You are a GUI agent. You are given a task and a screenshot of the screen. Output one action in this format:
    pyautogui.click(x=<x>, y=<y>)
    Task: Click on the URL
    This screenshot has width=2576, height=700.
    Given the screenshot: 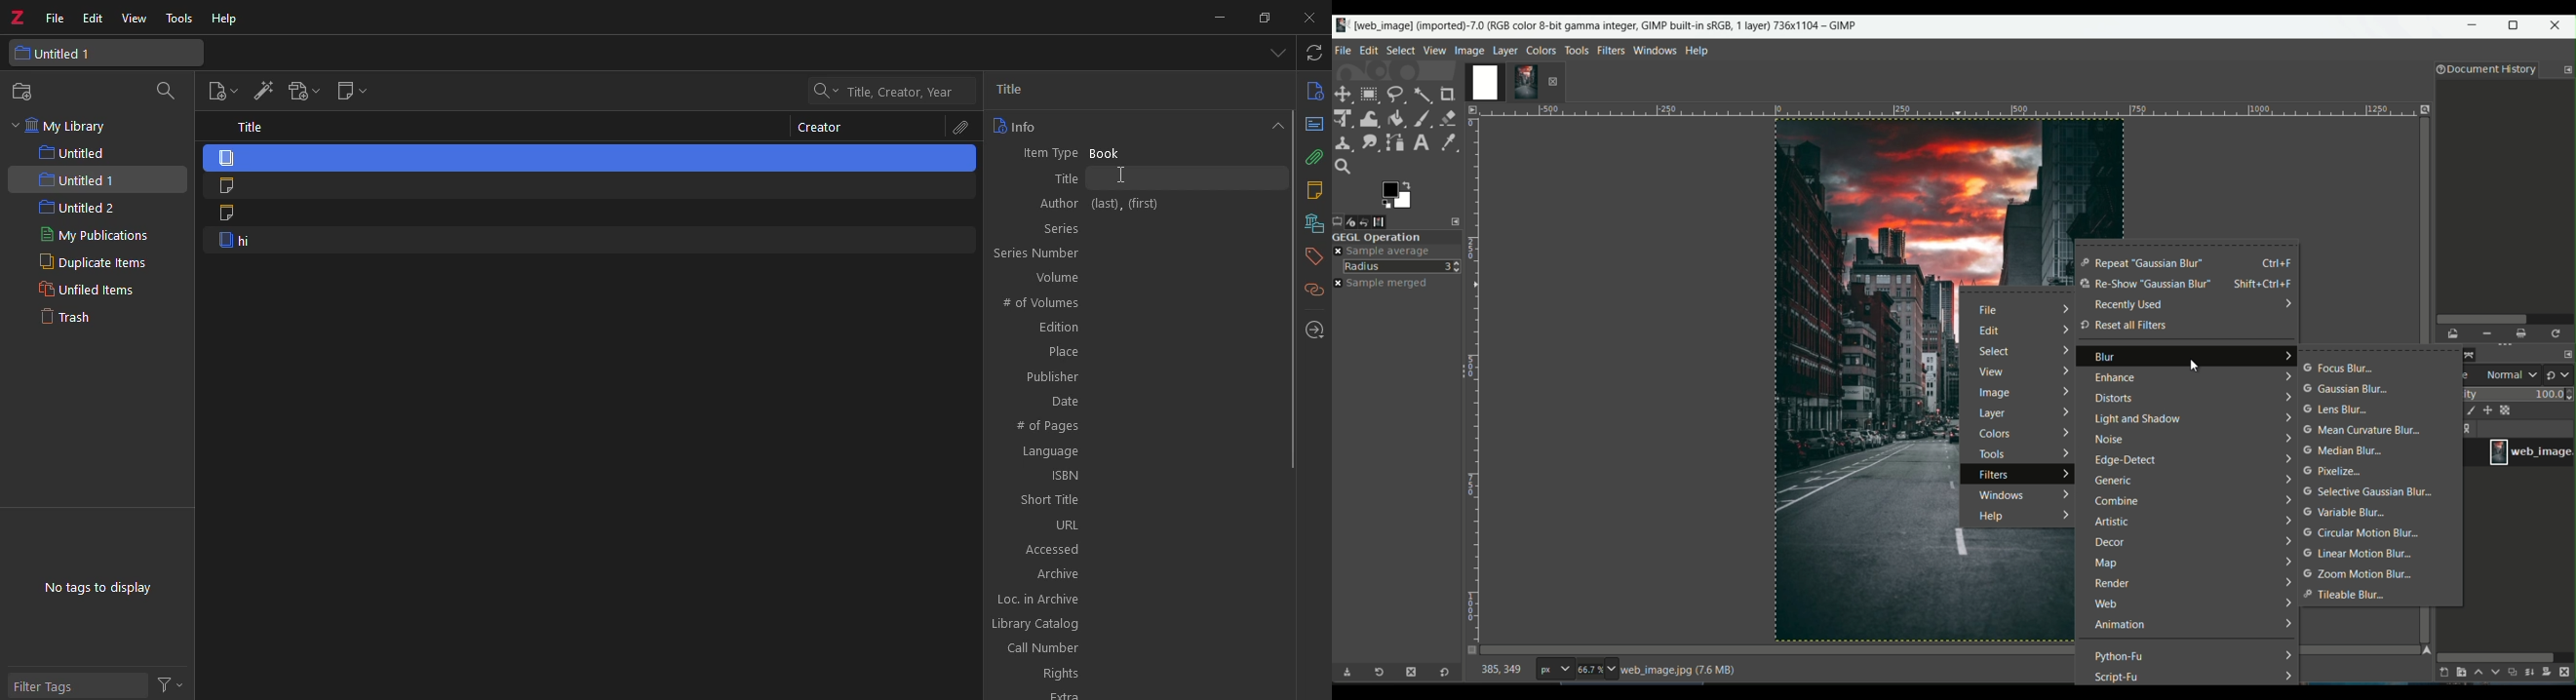 What is the action you would take?
    pyautogui.click(x=1131, y=524)
    